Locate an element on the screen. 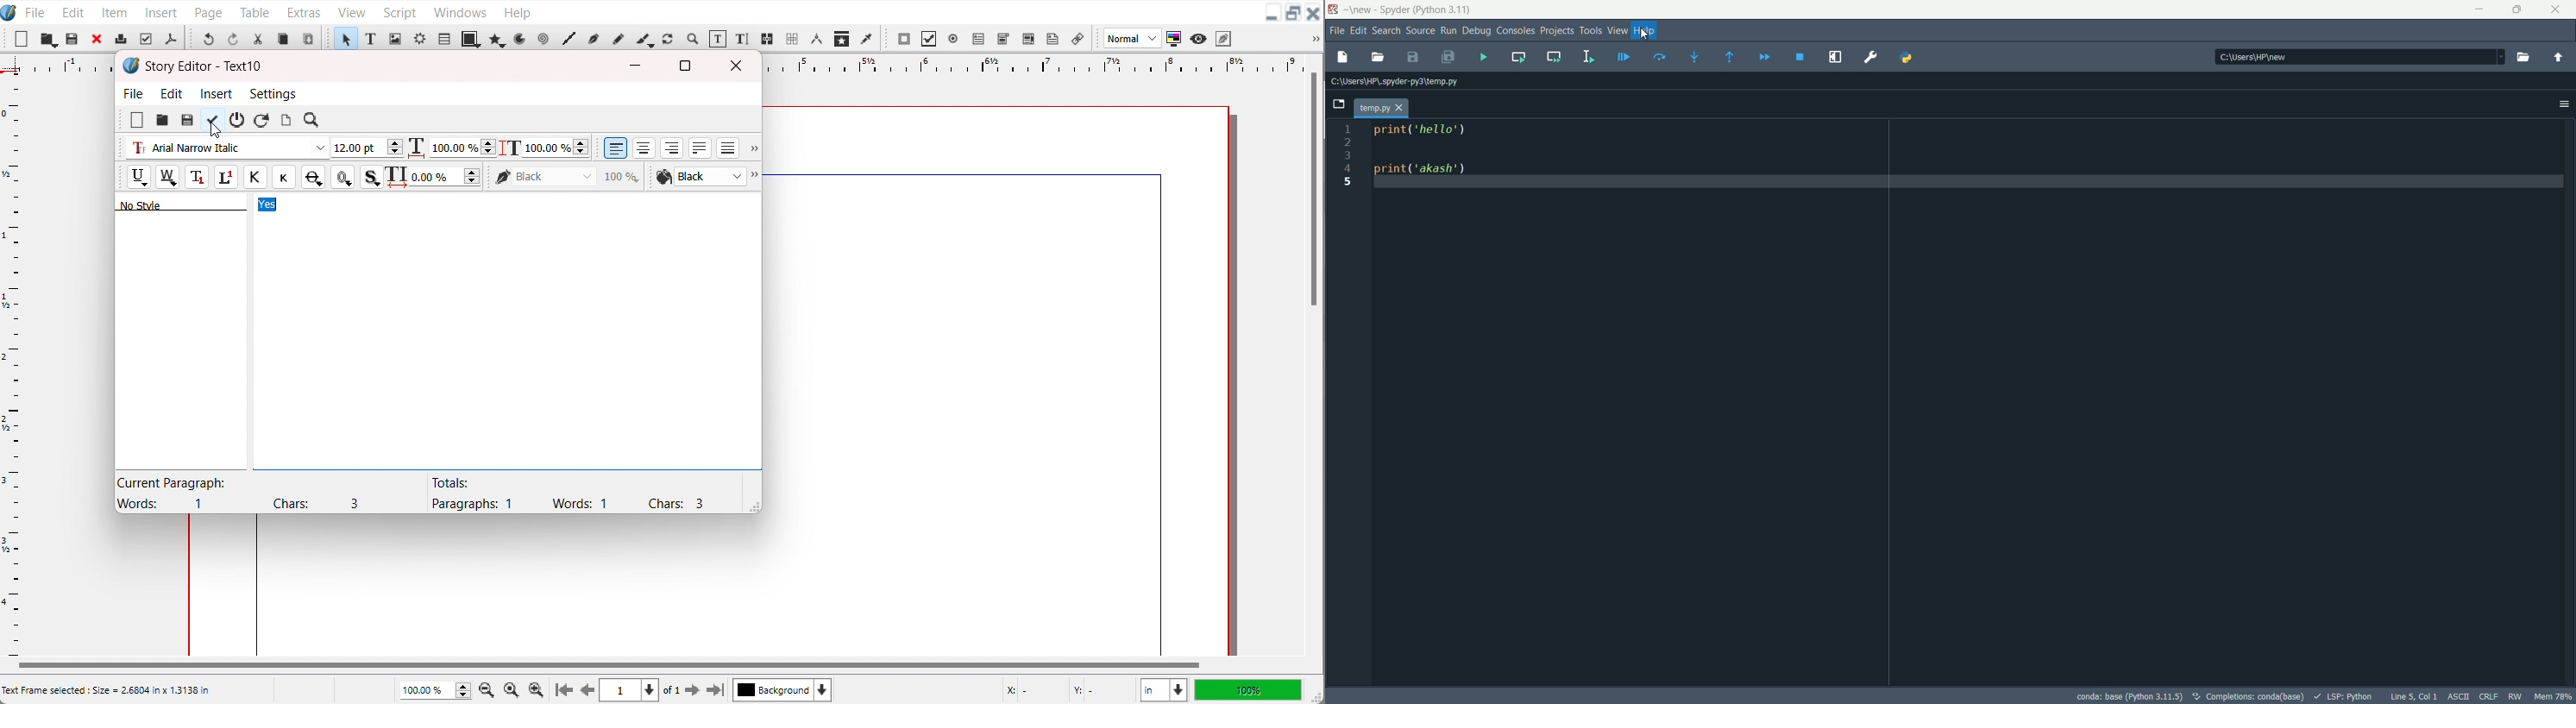 Image resolution: width=2576 pixels, height=728 pixels. Edit in preview mode is located at coordinates (1224, 38).